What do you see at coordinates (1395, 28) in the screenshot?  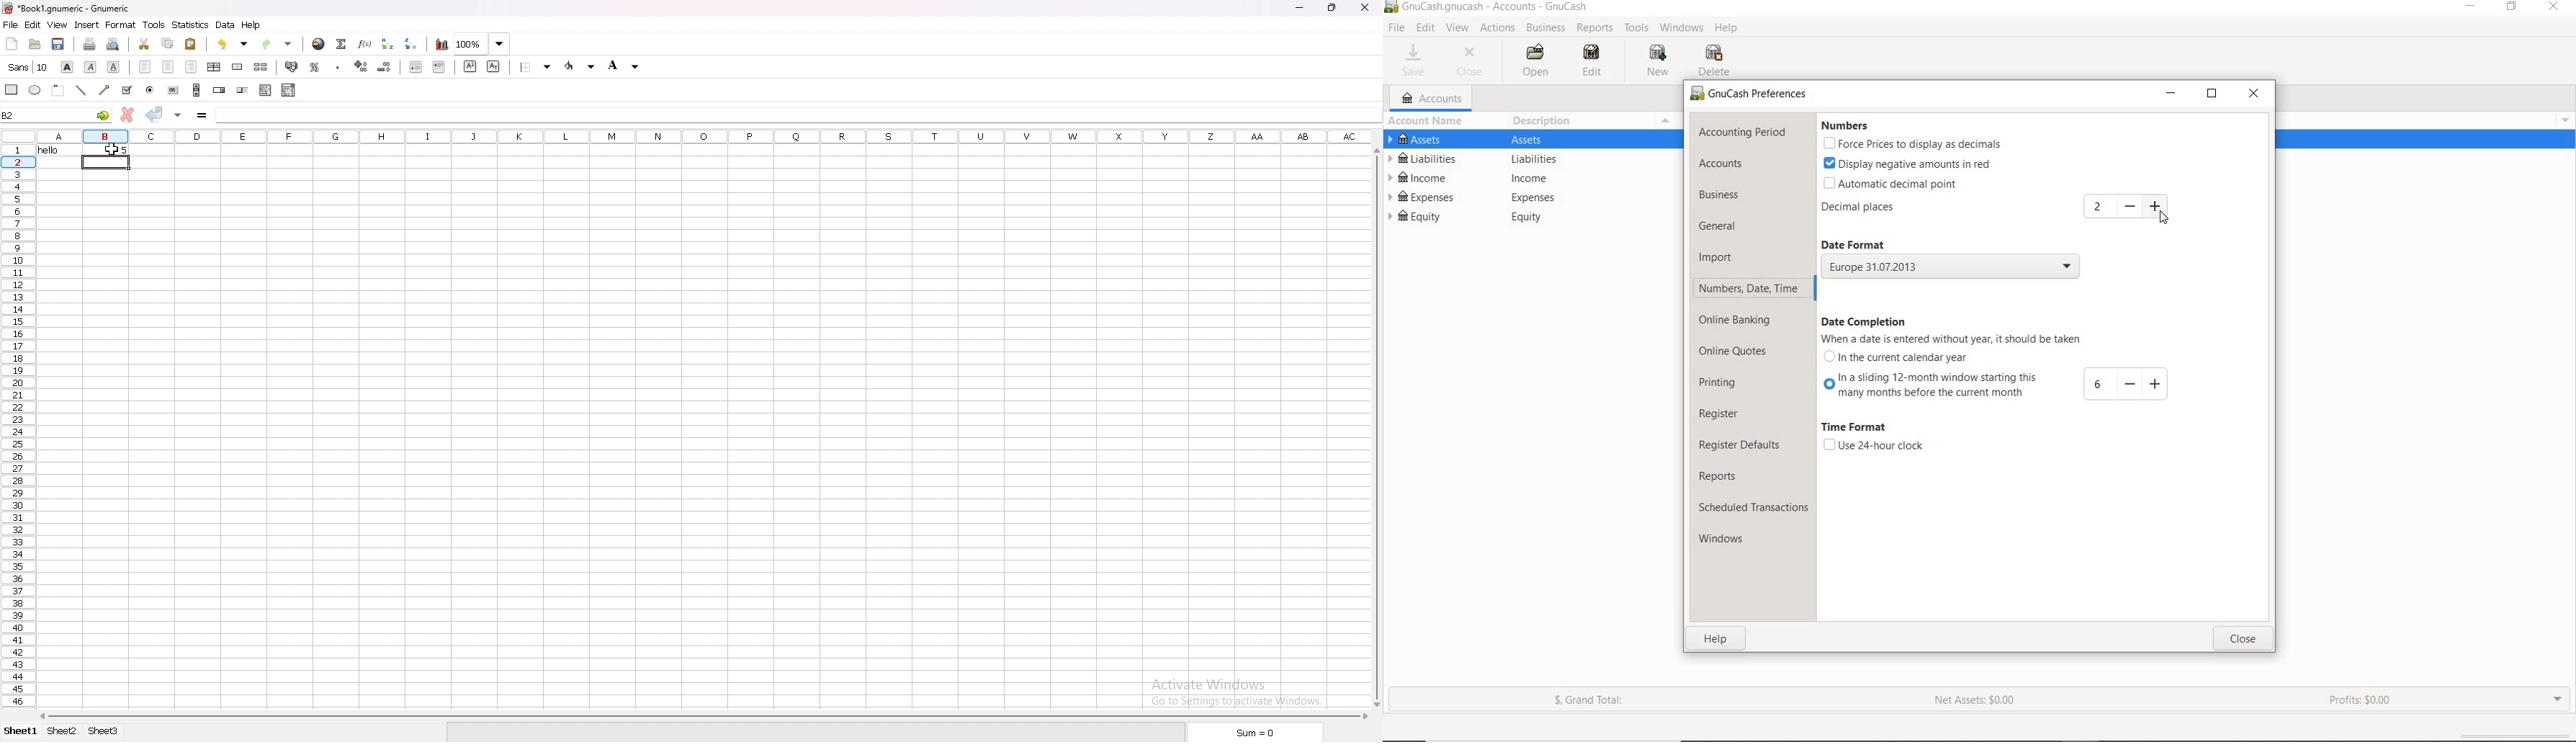 I see `FILE` at bounding box center [1395, 28].